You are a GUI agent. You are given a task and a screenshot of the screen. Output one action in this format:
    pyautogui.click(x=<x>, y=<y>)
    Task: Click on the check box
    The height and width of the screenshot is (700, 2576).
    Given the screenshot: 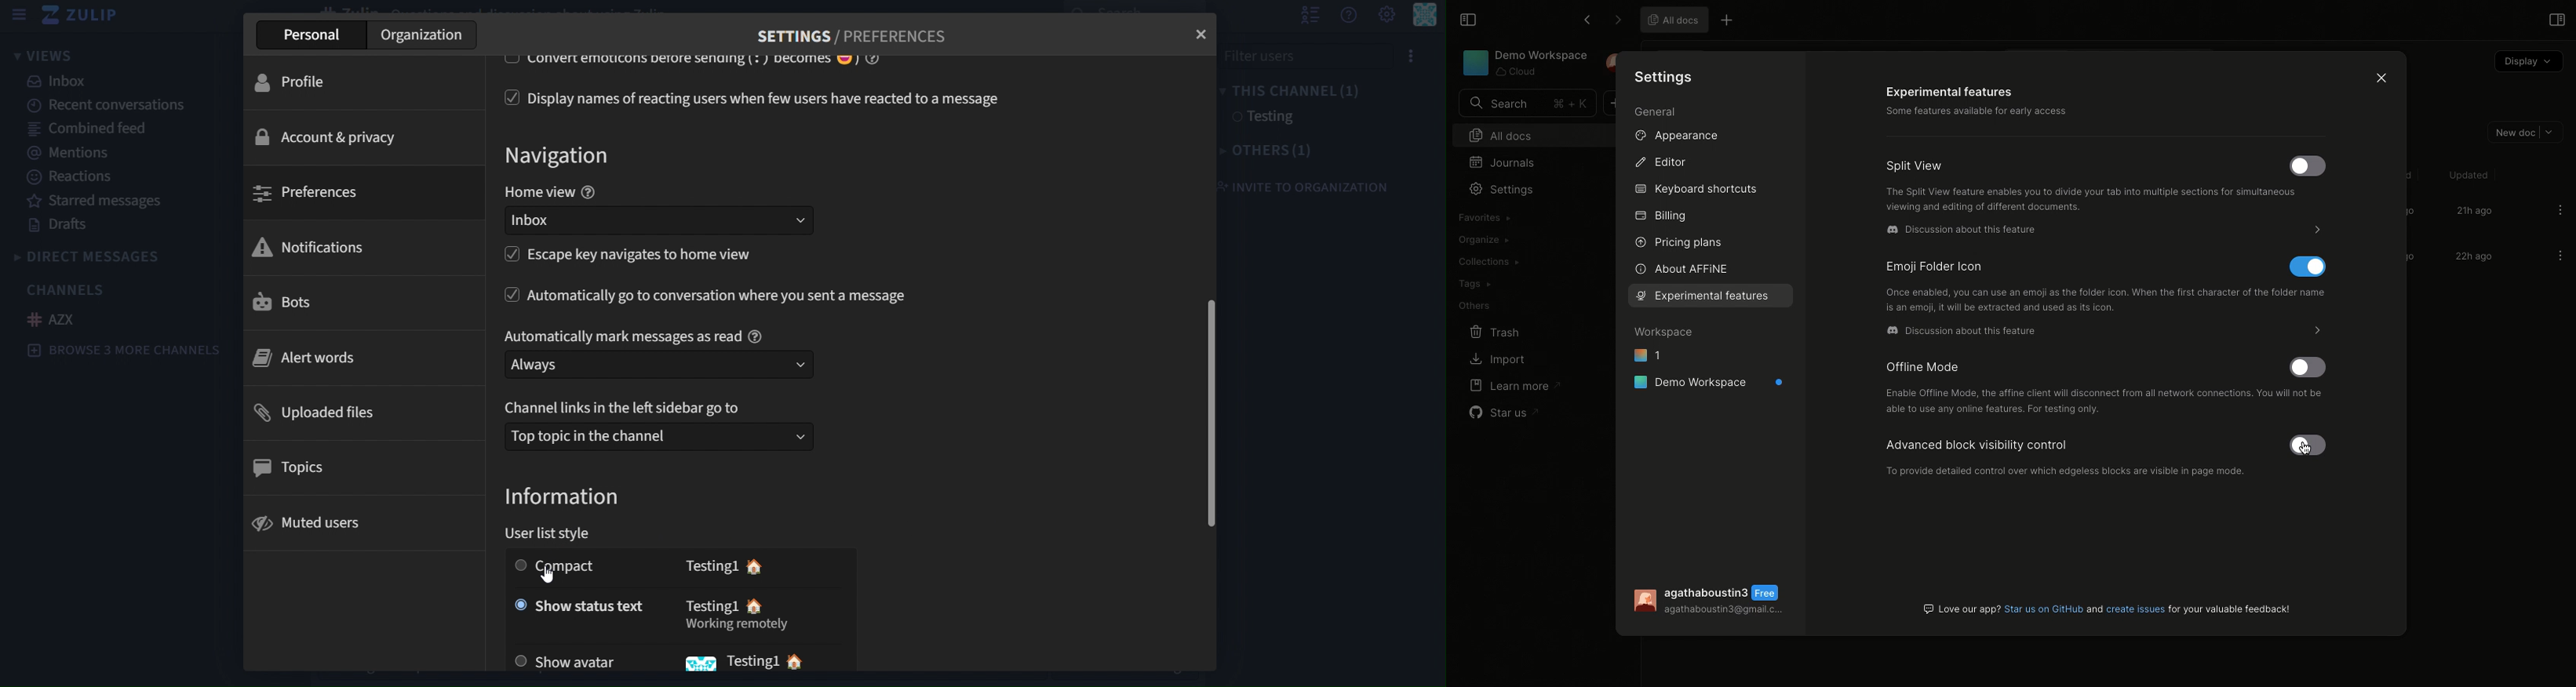 What is the action you would take?
    pyautogui.click(x=506, y=296)
    